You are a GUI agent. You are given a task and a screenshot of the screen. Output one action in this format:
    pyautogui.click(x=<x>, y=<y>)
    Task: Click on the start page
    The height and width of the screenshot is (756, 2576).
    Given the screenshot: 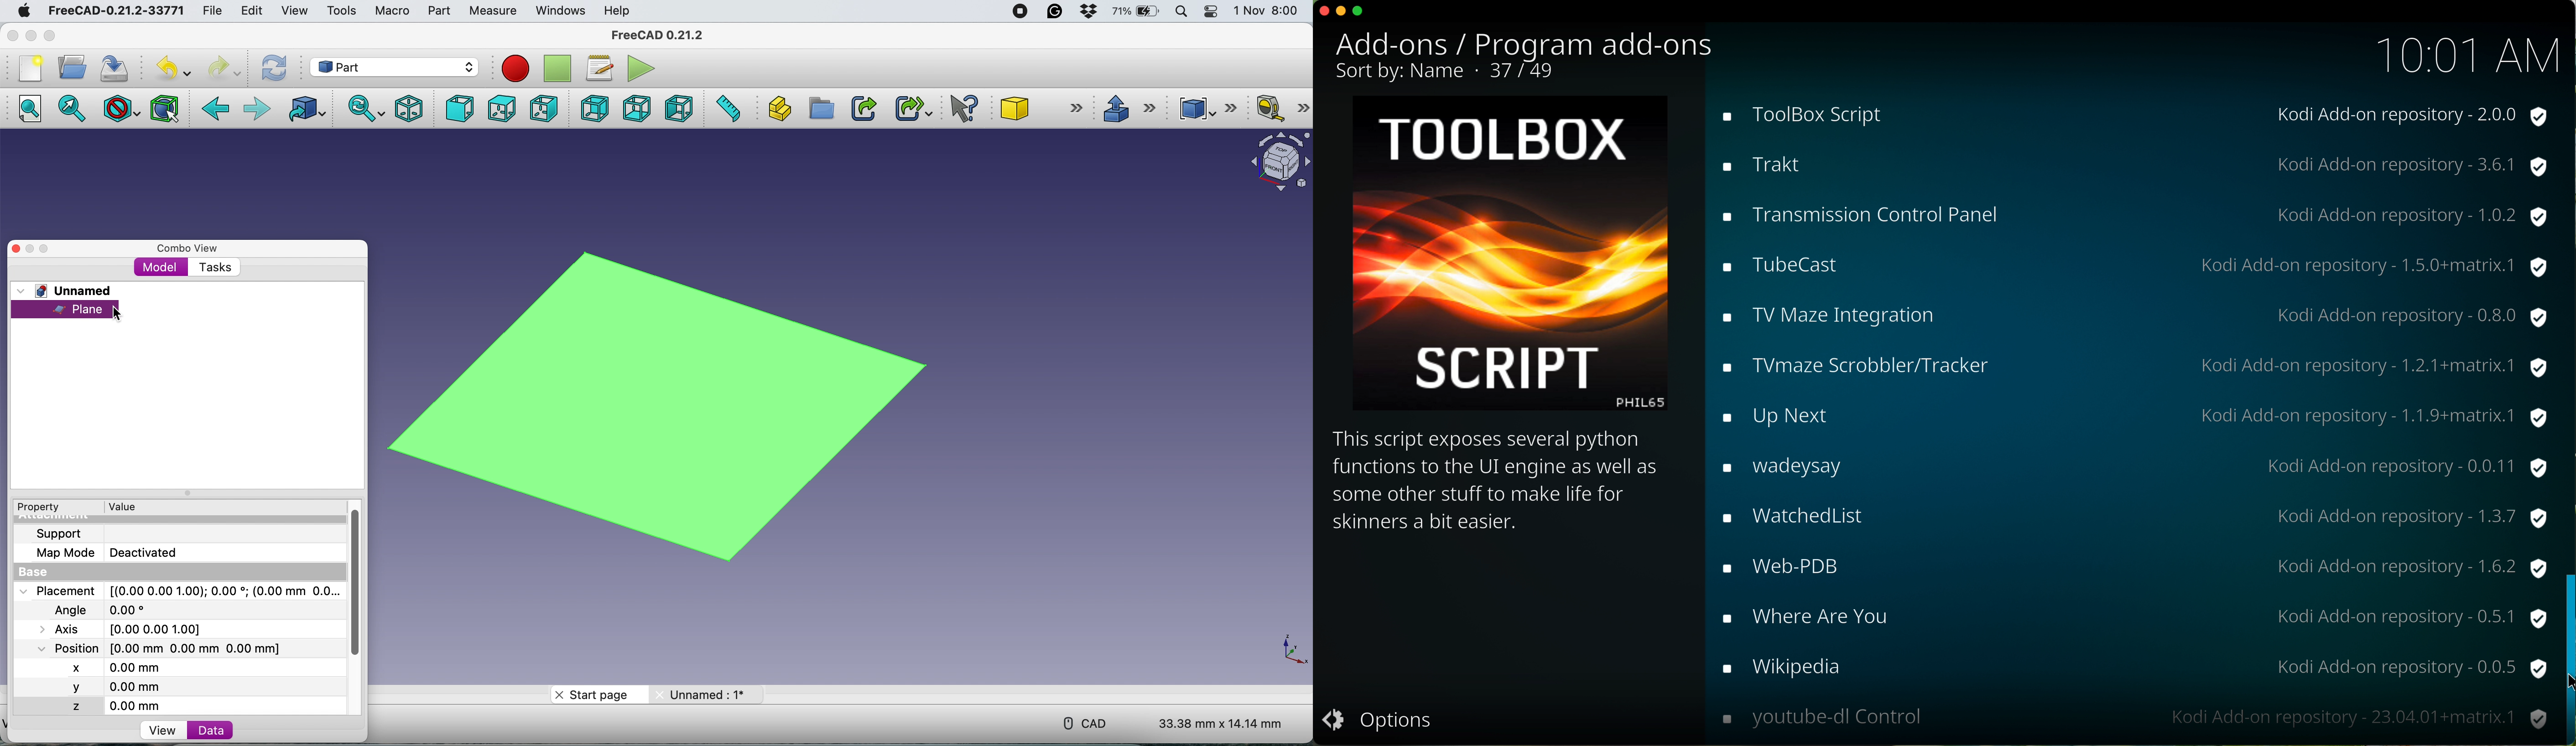 What is the action you would take?
    pyautogui.click(x=595, y=696)
    